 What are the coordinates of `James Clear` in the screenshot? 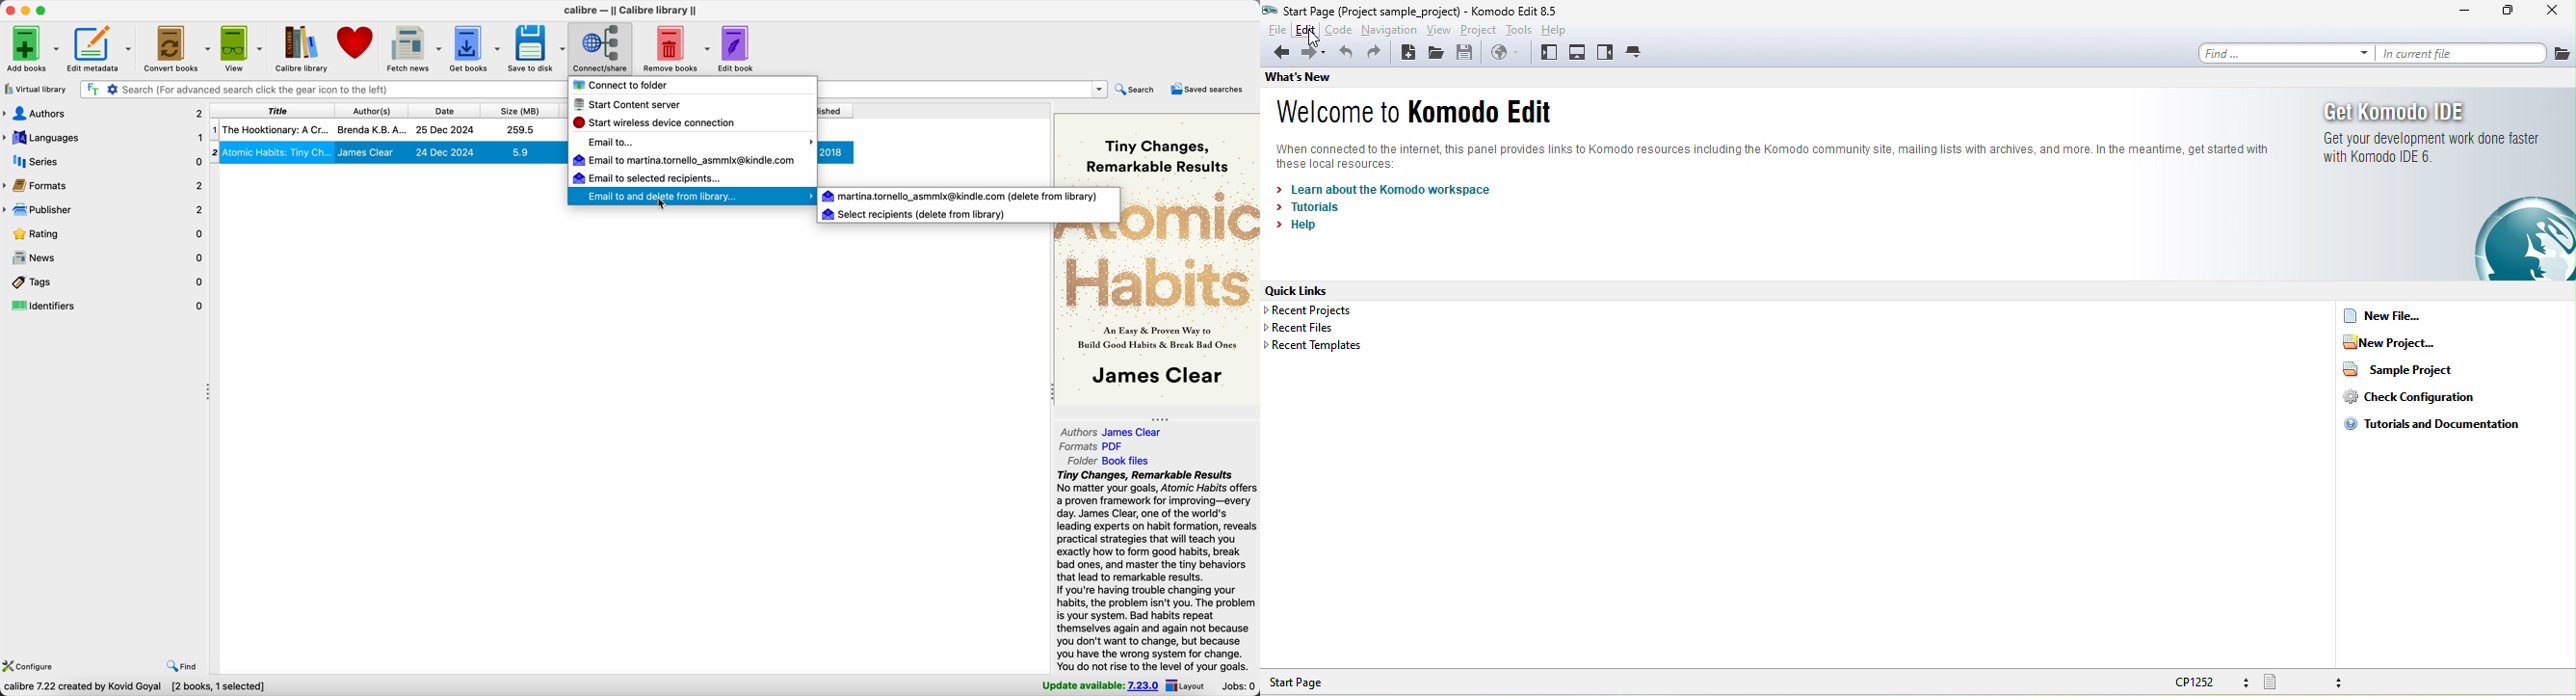 It's located at (367, 152).